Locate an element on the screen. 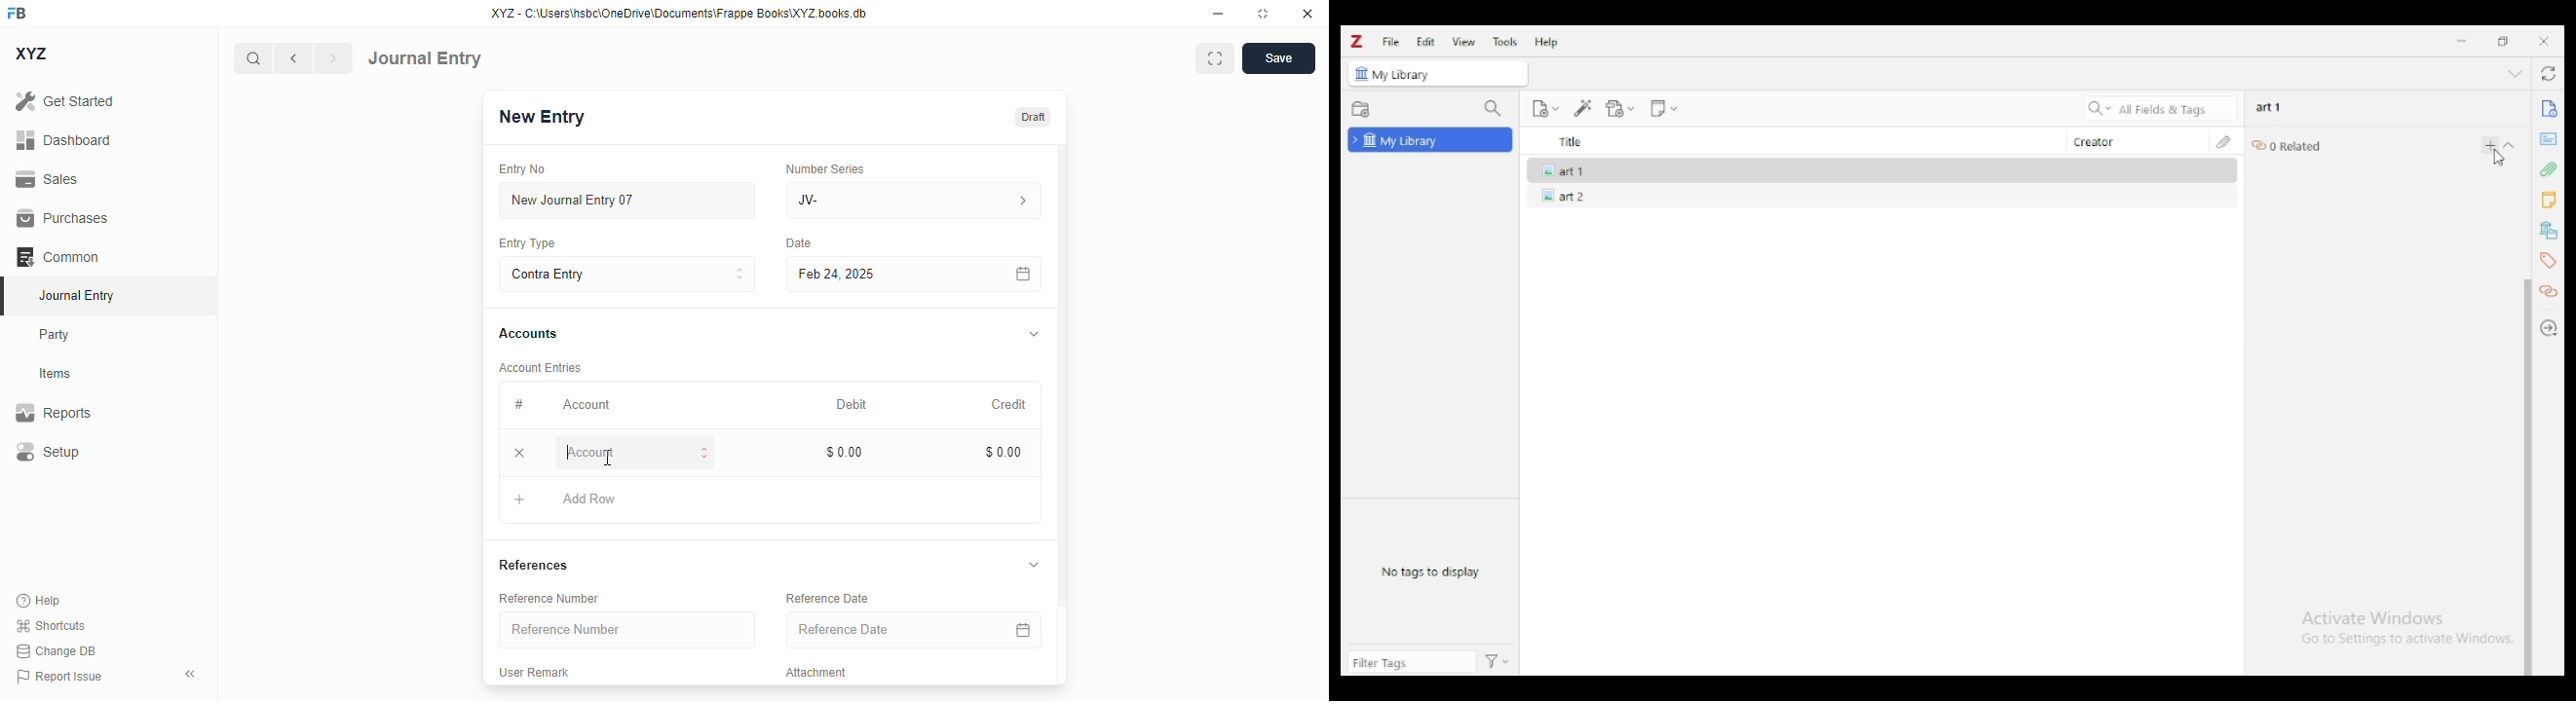  contra entry  is located at coordinates (626, 273).